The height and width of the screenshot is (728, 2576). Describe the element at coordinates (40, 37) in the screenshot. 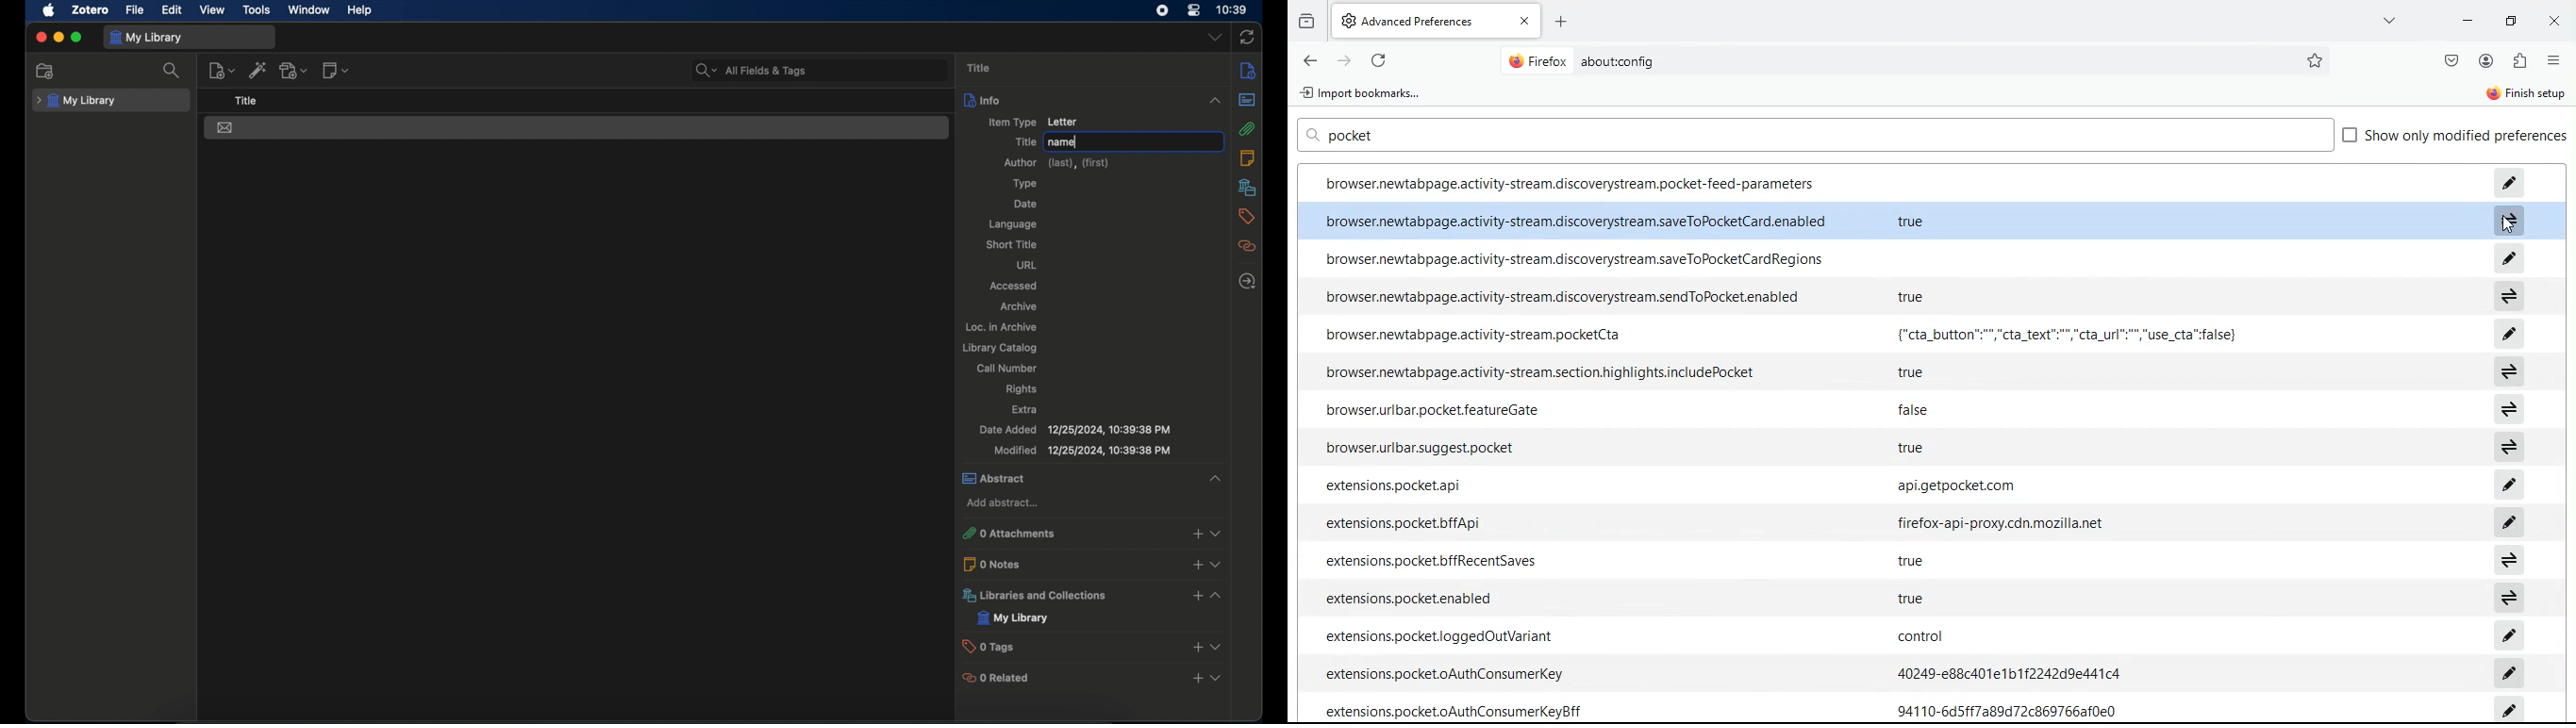

I see `close` at that location.